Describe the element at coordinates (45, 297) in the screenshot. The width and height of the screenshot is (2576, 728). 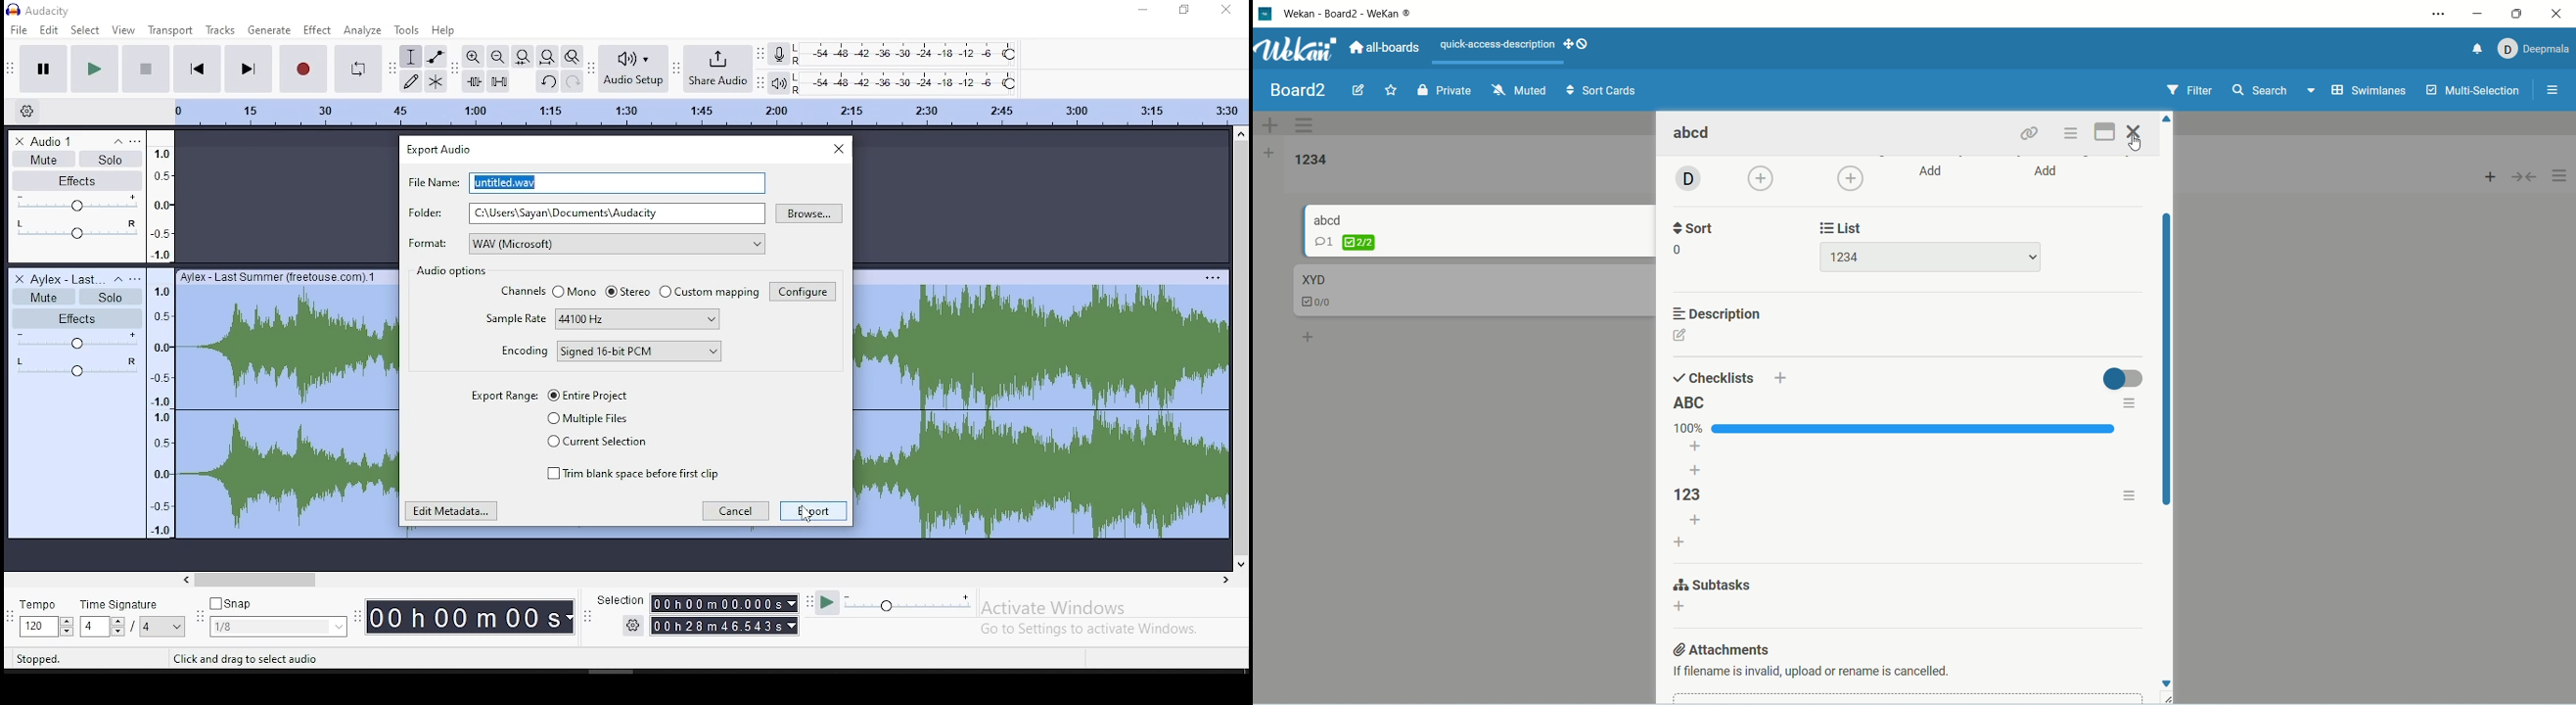
I see `mute` at that location.